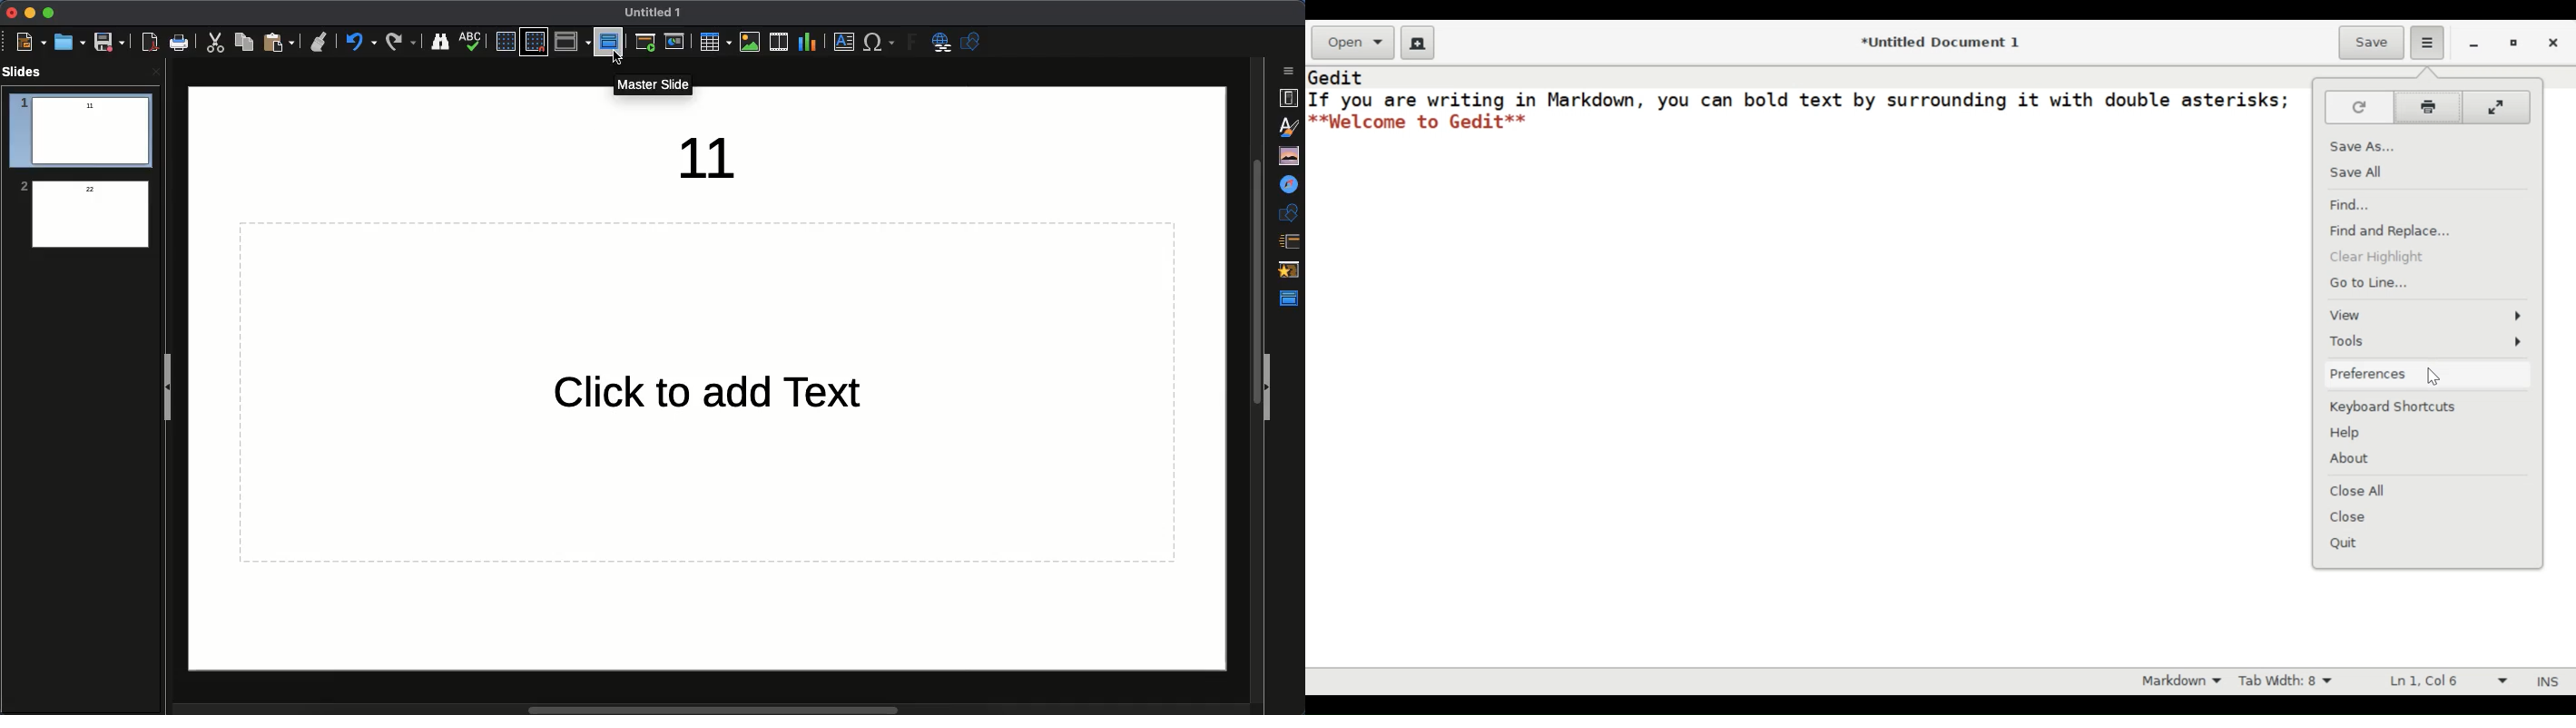 Image resolution: width=2576 pixels, height=728 pixels. I want to click on Scroll, so click(679, 707).